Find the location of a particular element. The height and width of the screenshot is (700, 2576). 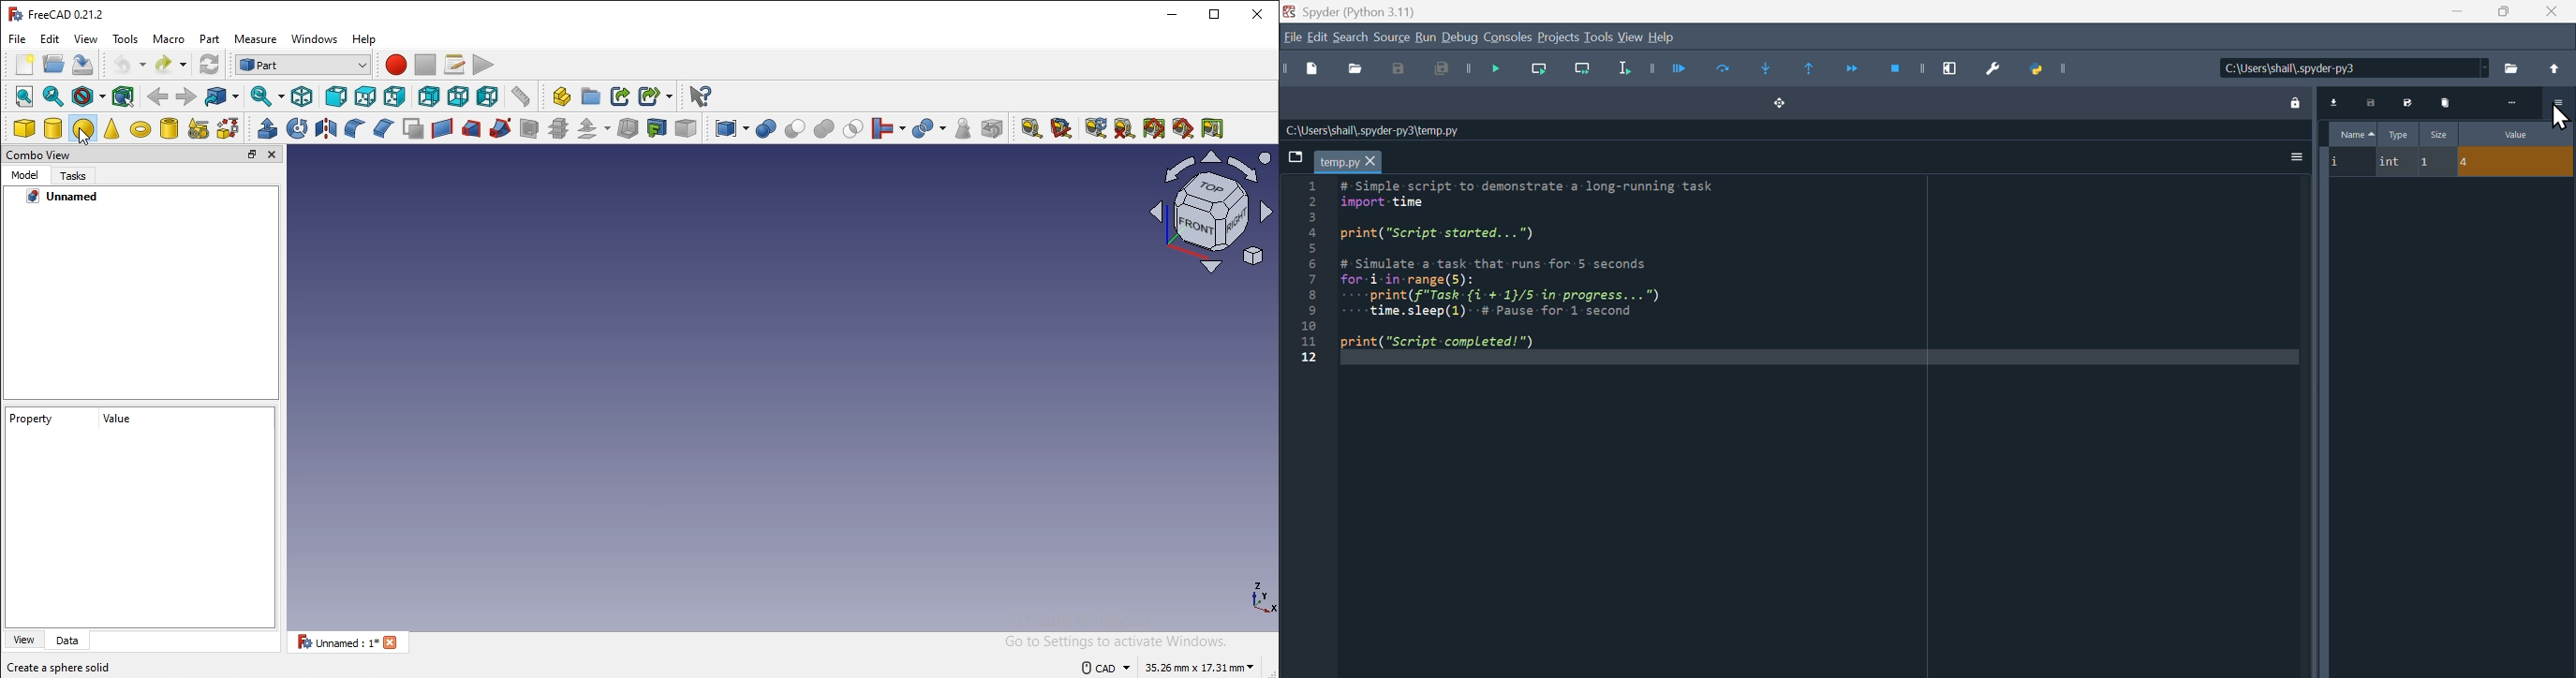

mirroring is located at coordinates (324, 126).